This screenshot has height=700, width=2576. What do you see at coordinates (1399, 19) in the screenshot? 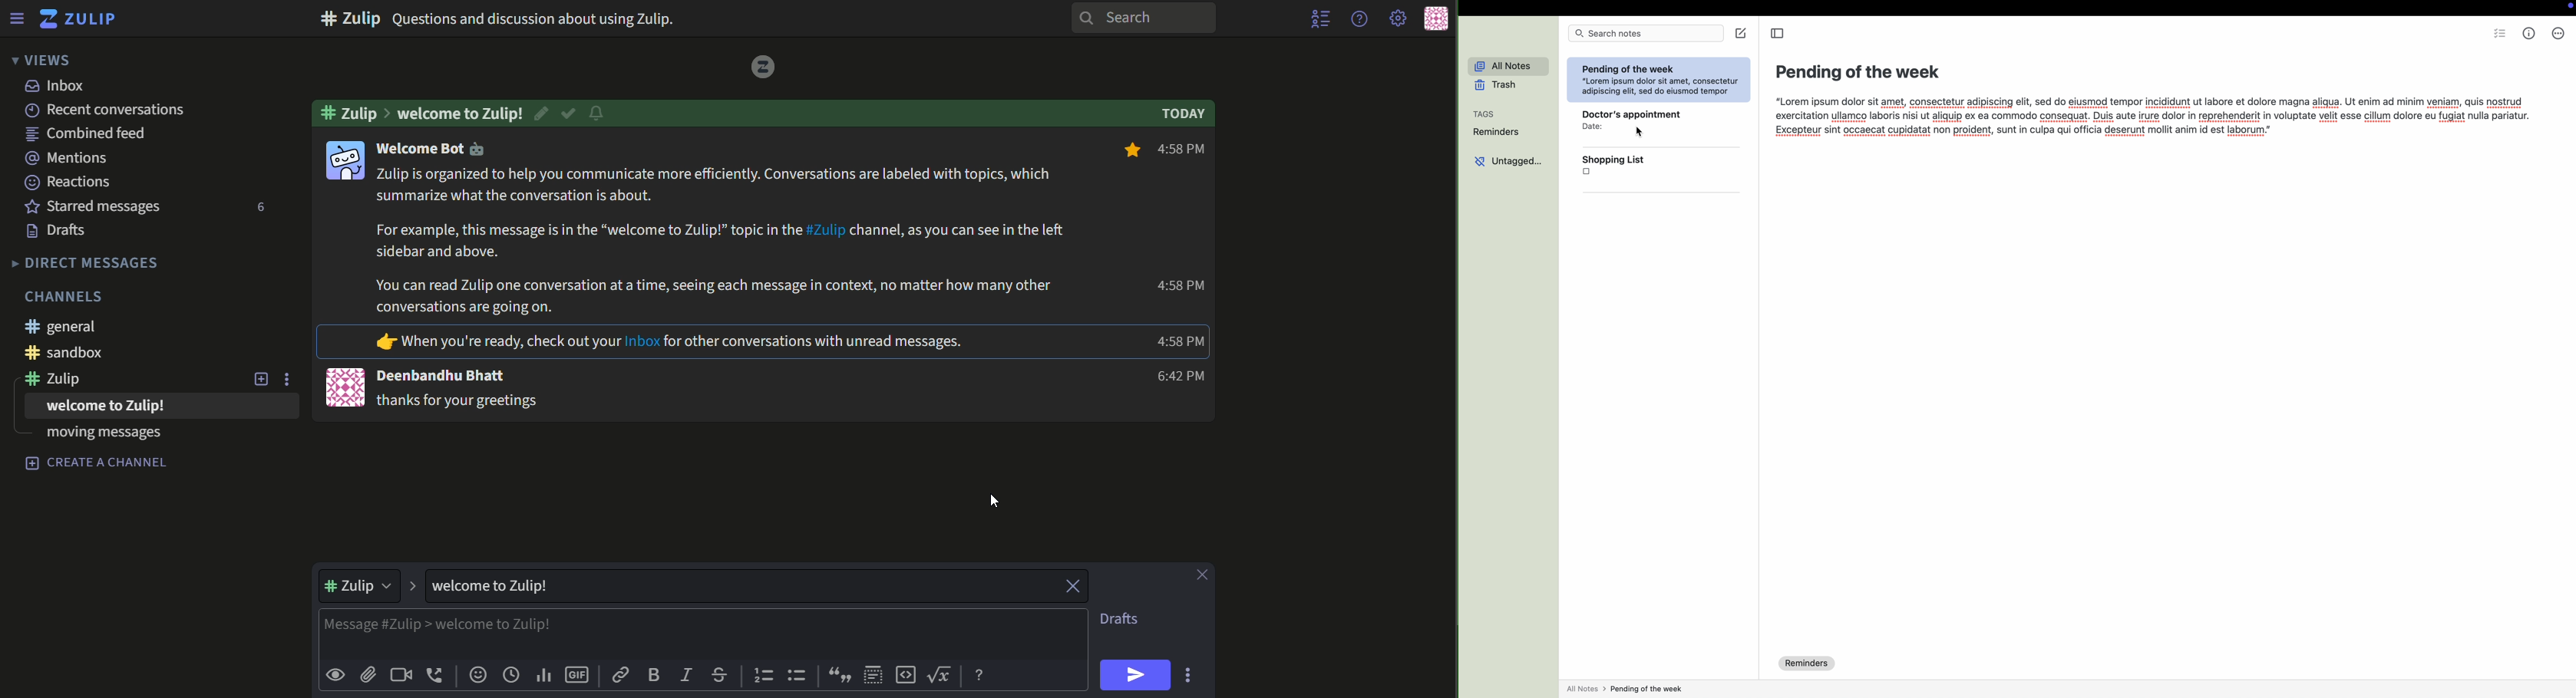
I see `main menu` at bounding box center [1399, 19].